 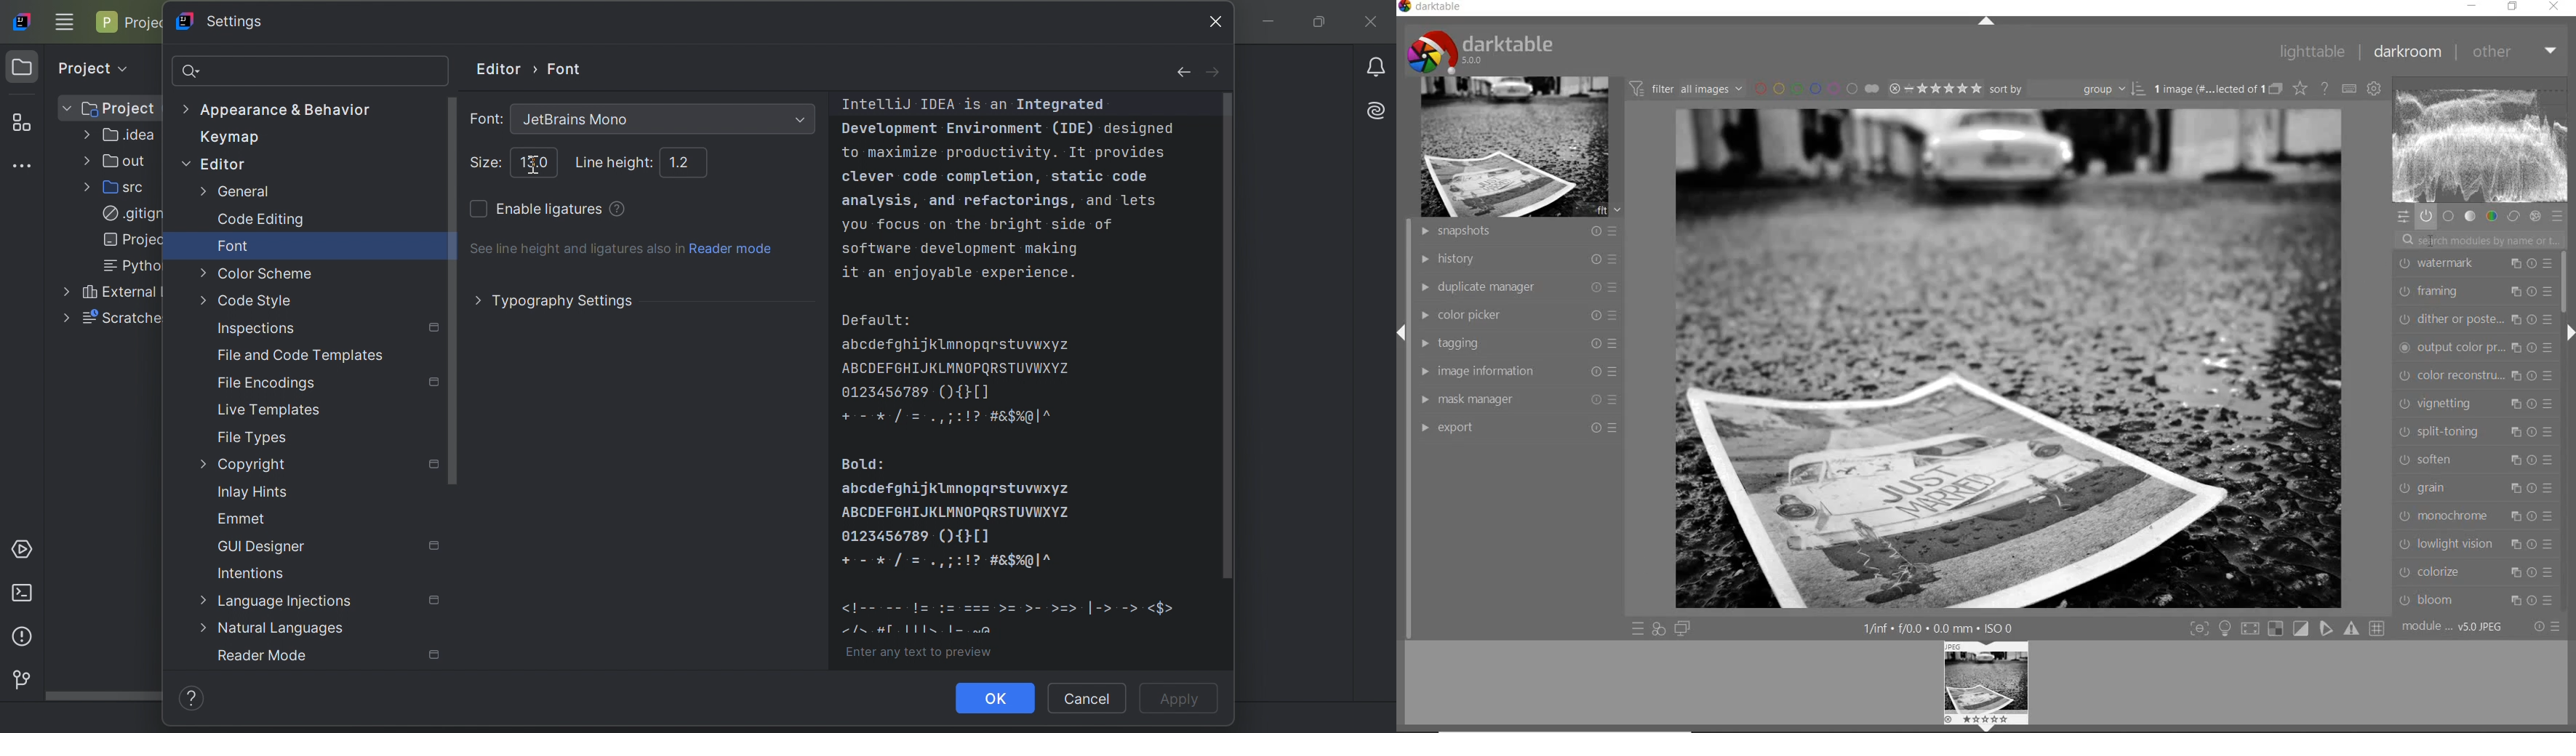 What do you see at coordinates (618, 208) in the screenshot?
I see `Use several characters as a single ligature. Ligatures enhance code readability. Use the section below to preview the changes.` at bounding box center [618, 208].